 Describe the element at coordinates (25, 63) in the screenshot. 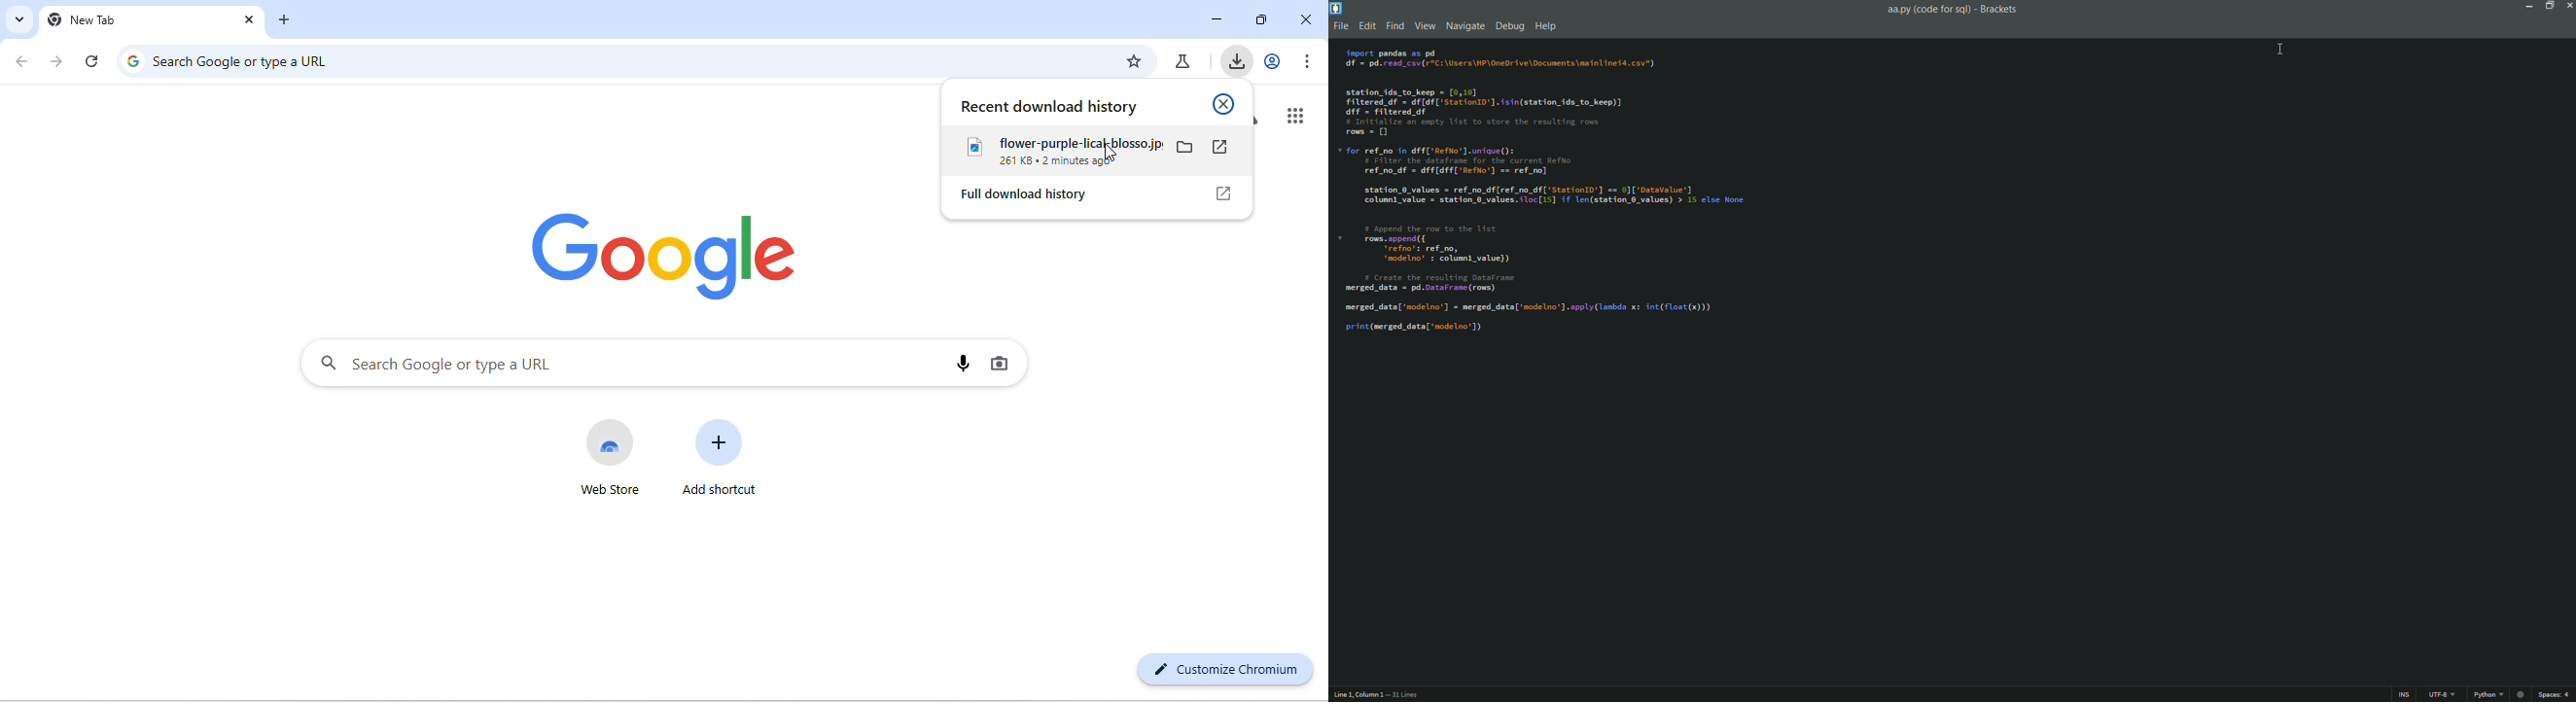

I see `go back` at that location.